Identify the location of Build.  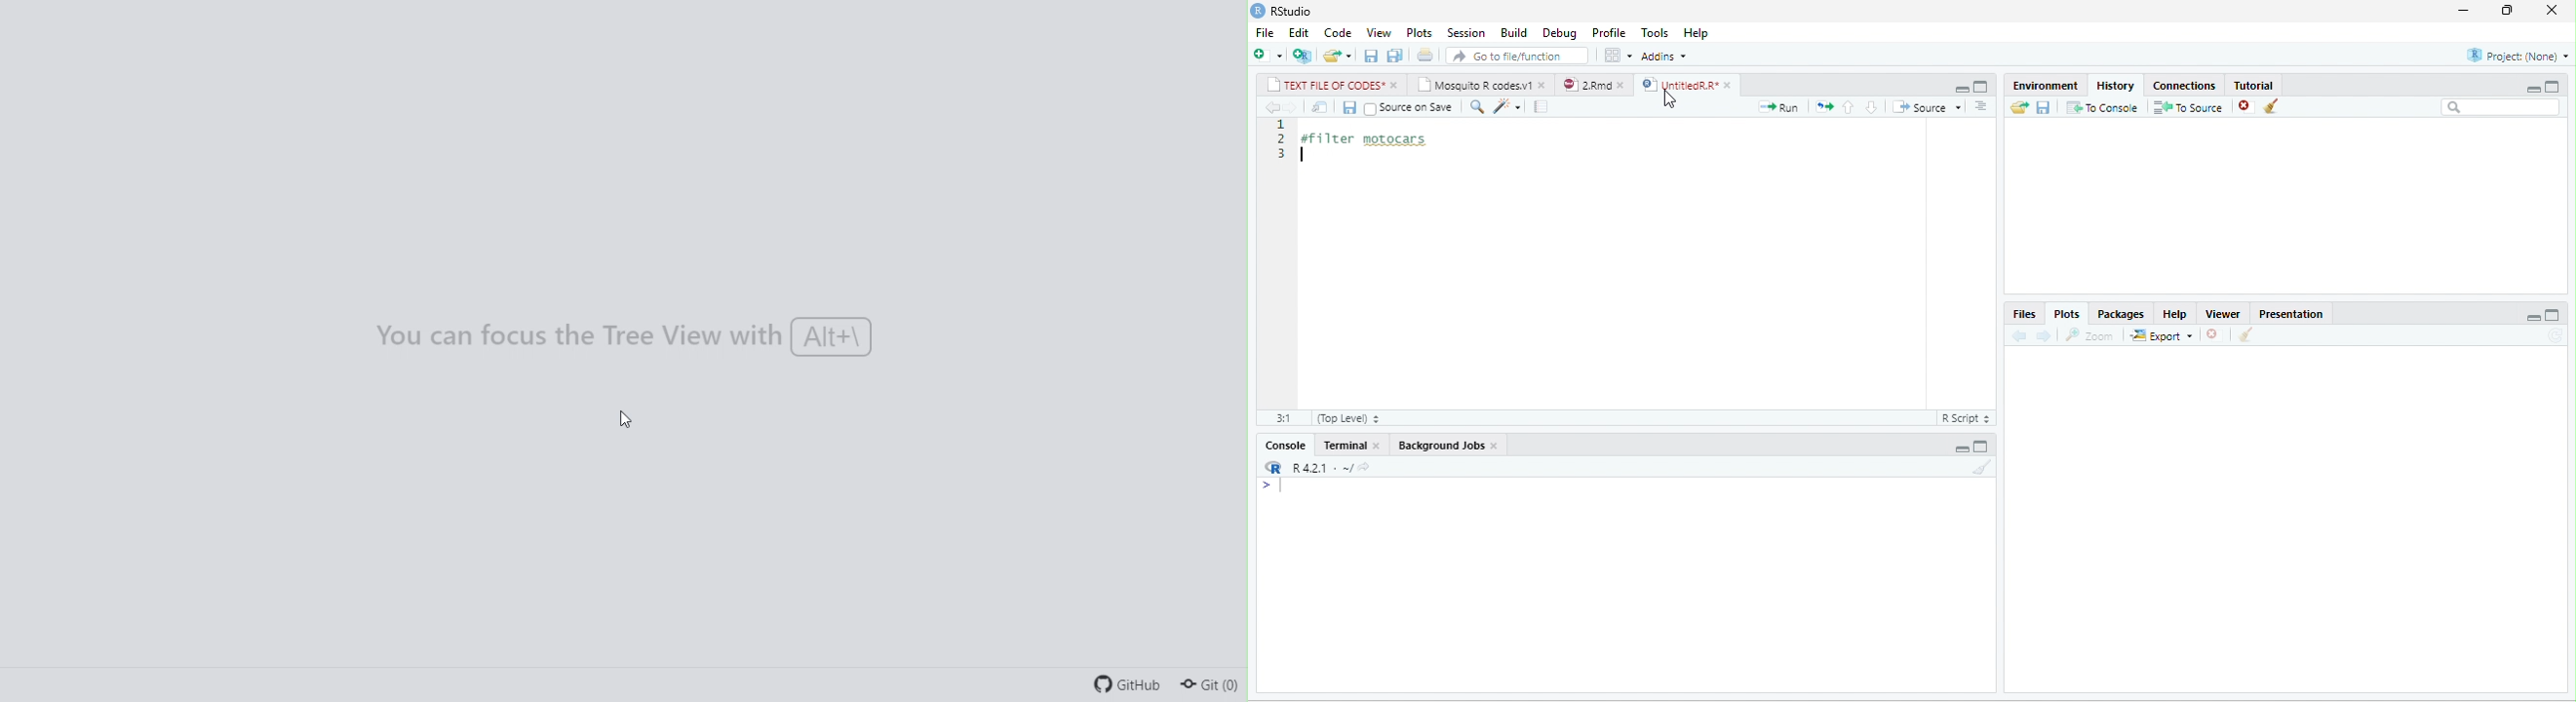
(1513, 32).